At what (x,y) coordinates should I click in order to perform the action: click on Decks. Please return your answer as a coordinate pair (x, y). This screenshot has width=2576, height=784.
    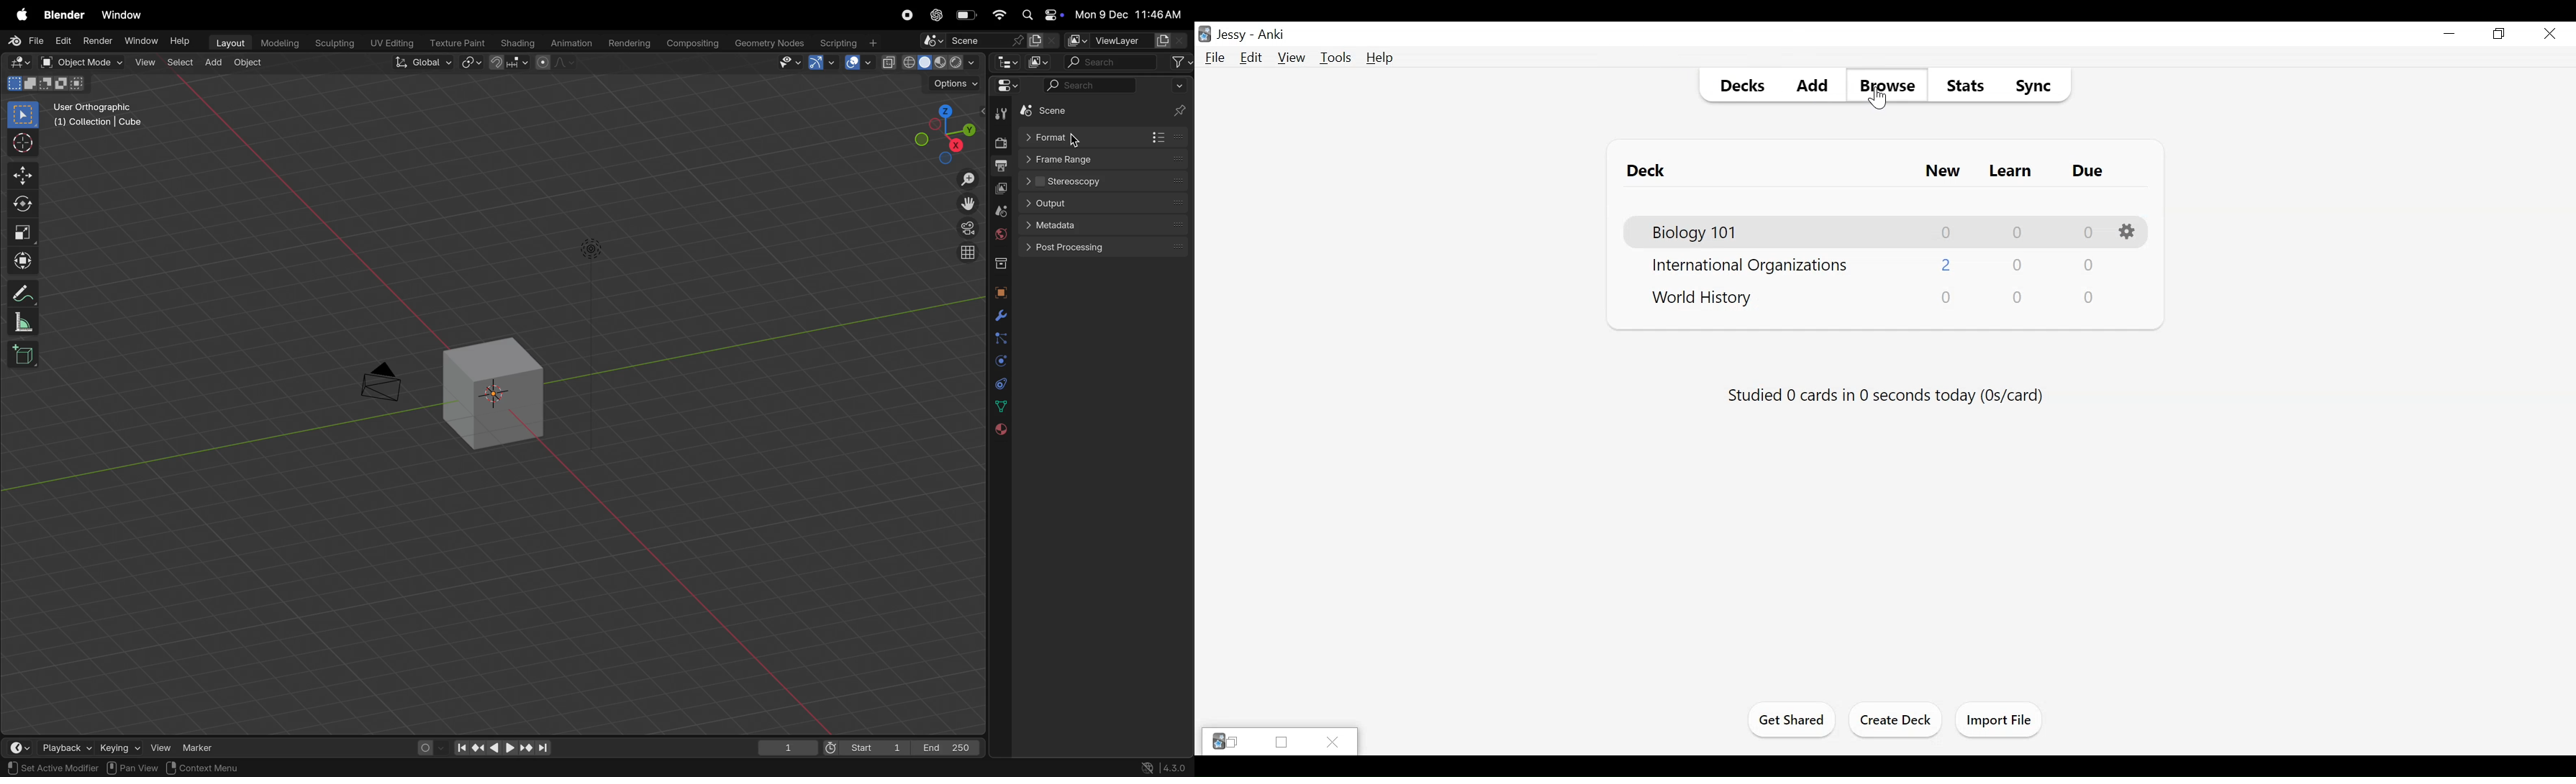
    Looking at the image, I should click on (1740, 86).